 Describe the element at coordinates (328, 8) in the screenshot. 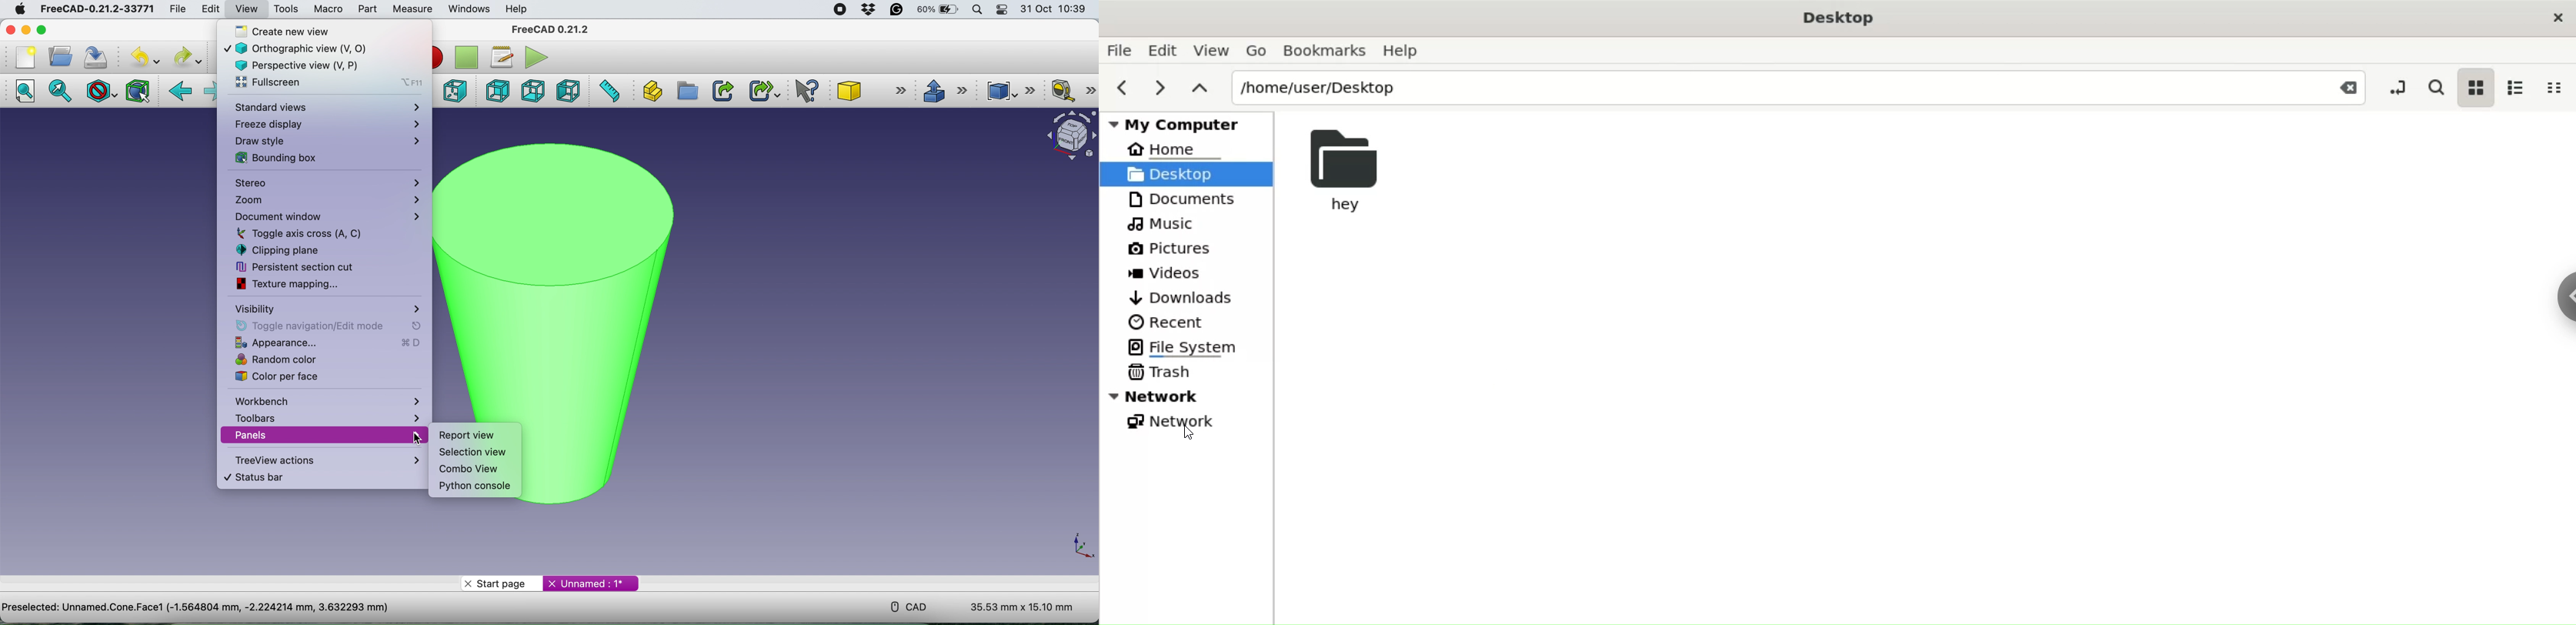

I see `macro` at that location.